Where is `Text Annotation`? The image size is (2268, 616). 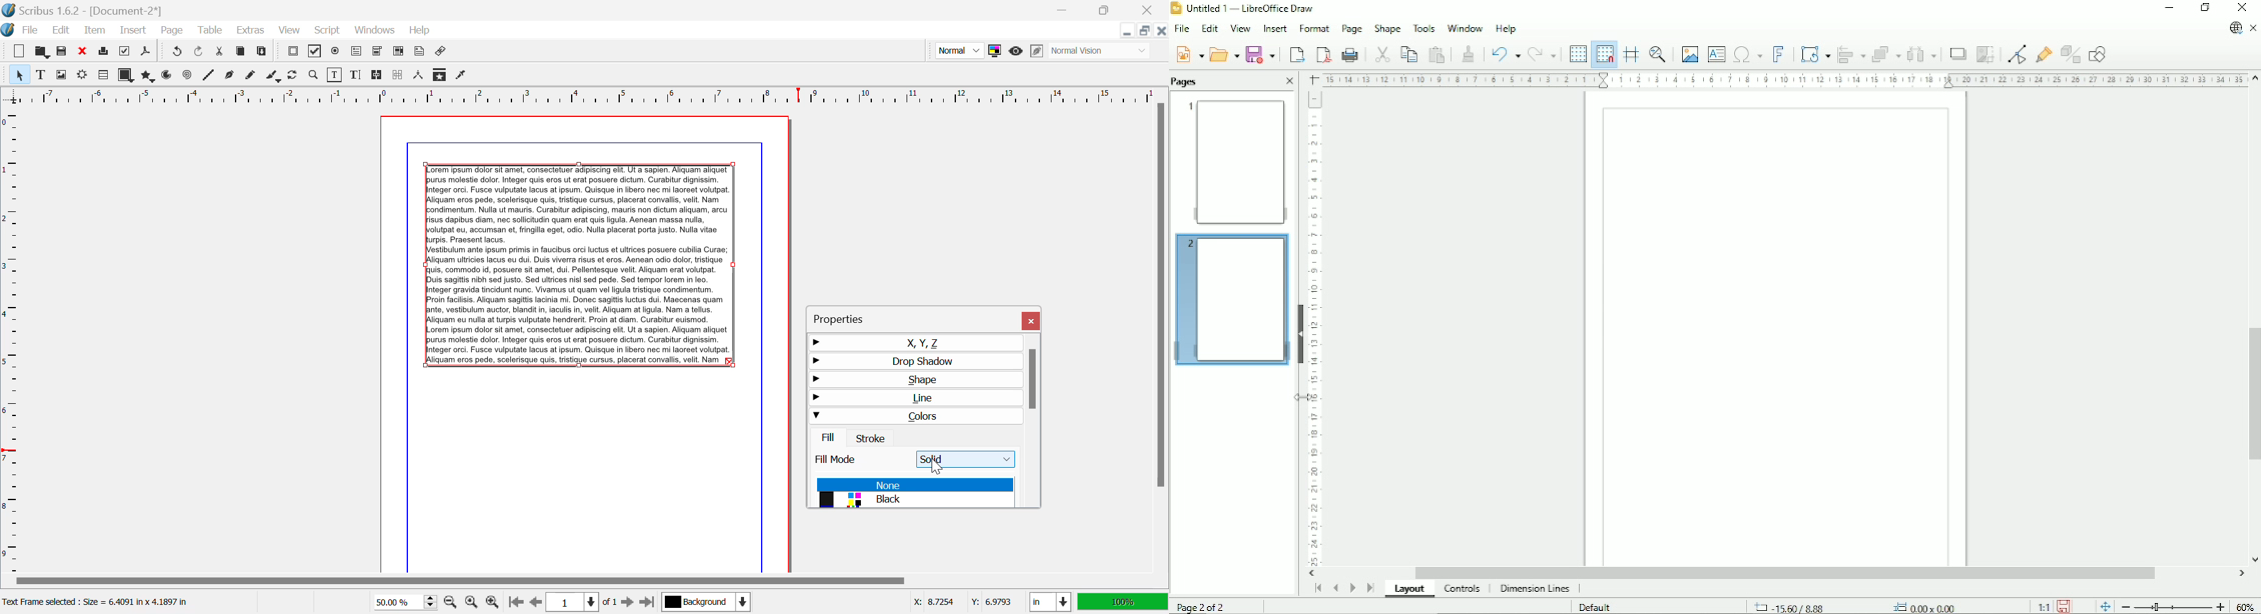
Text Annotation is located at coordinates (419, 52).